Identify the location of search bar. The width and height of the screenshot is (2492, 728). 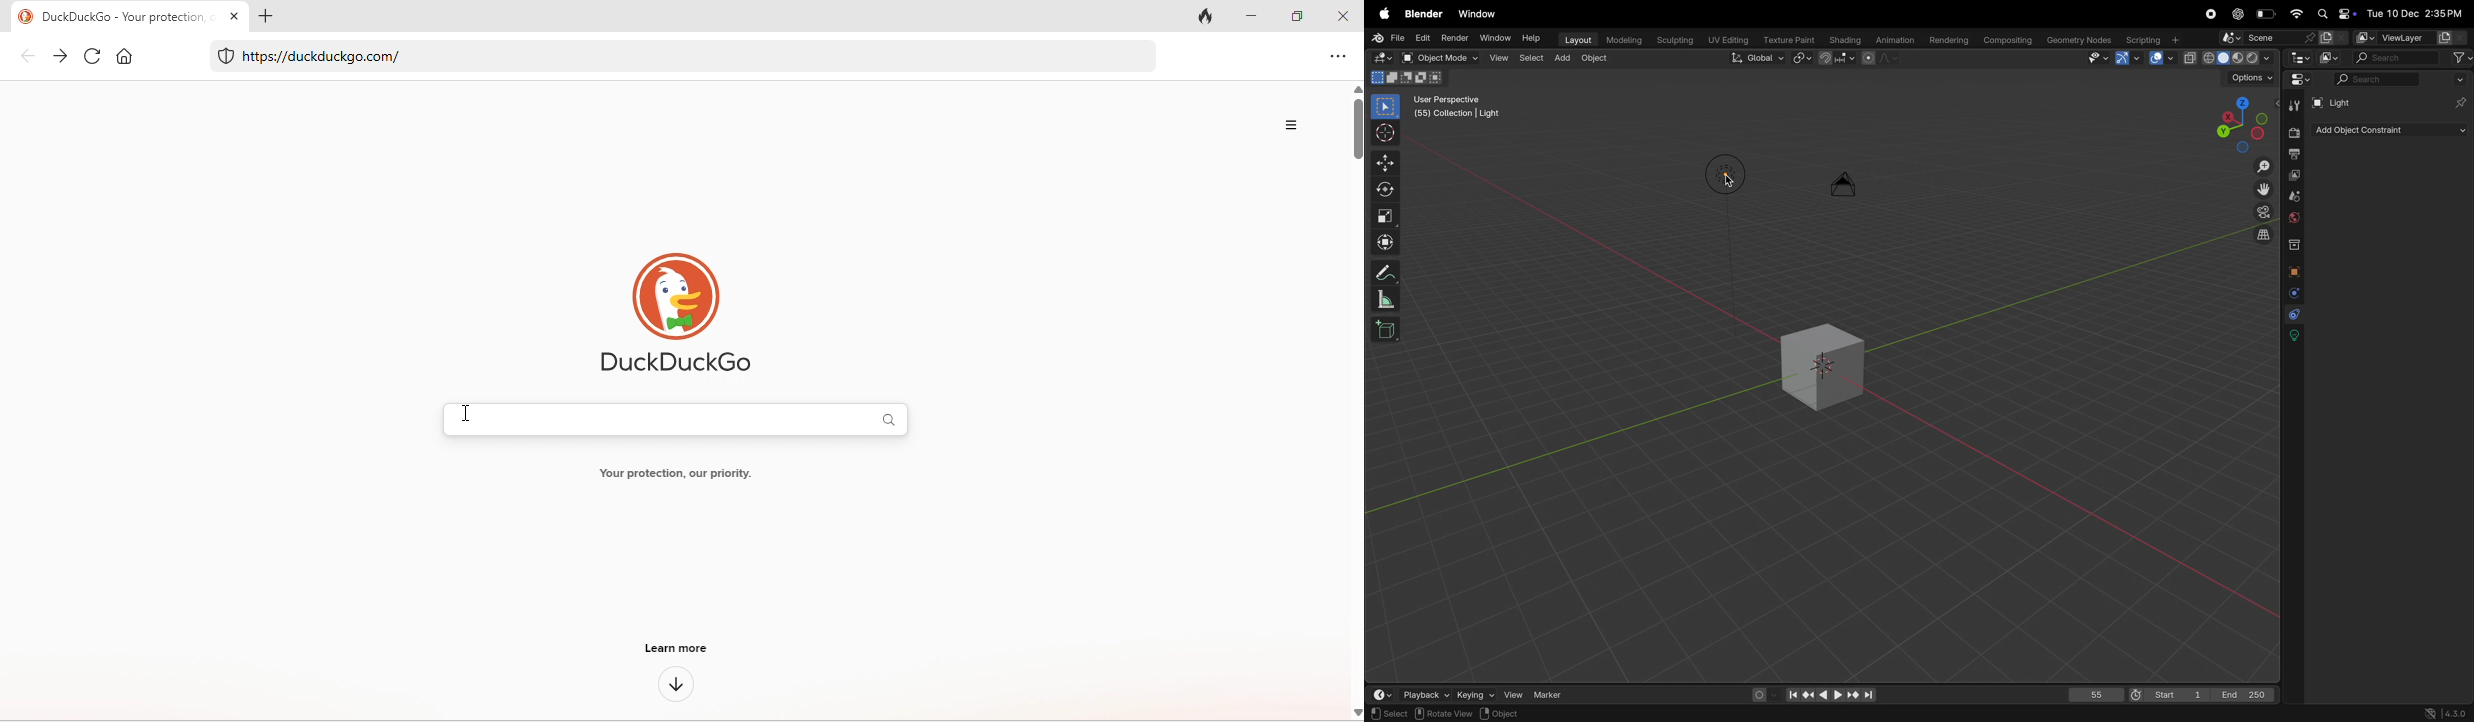
(661, 419).